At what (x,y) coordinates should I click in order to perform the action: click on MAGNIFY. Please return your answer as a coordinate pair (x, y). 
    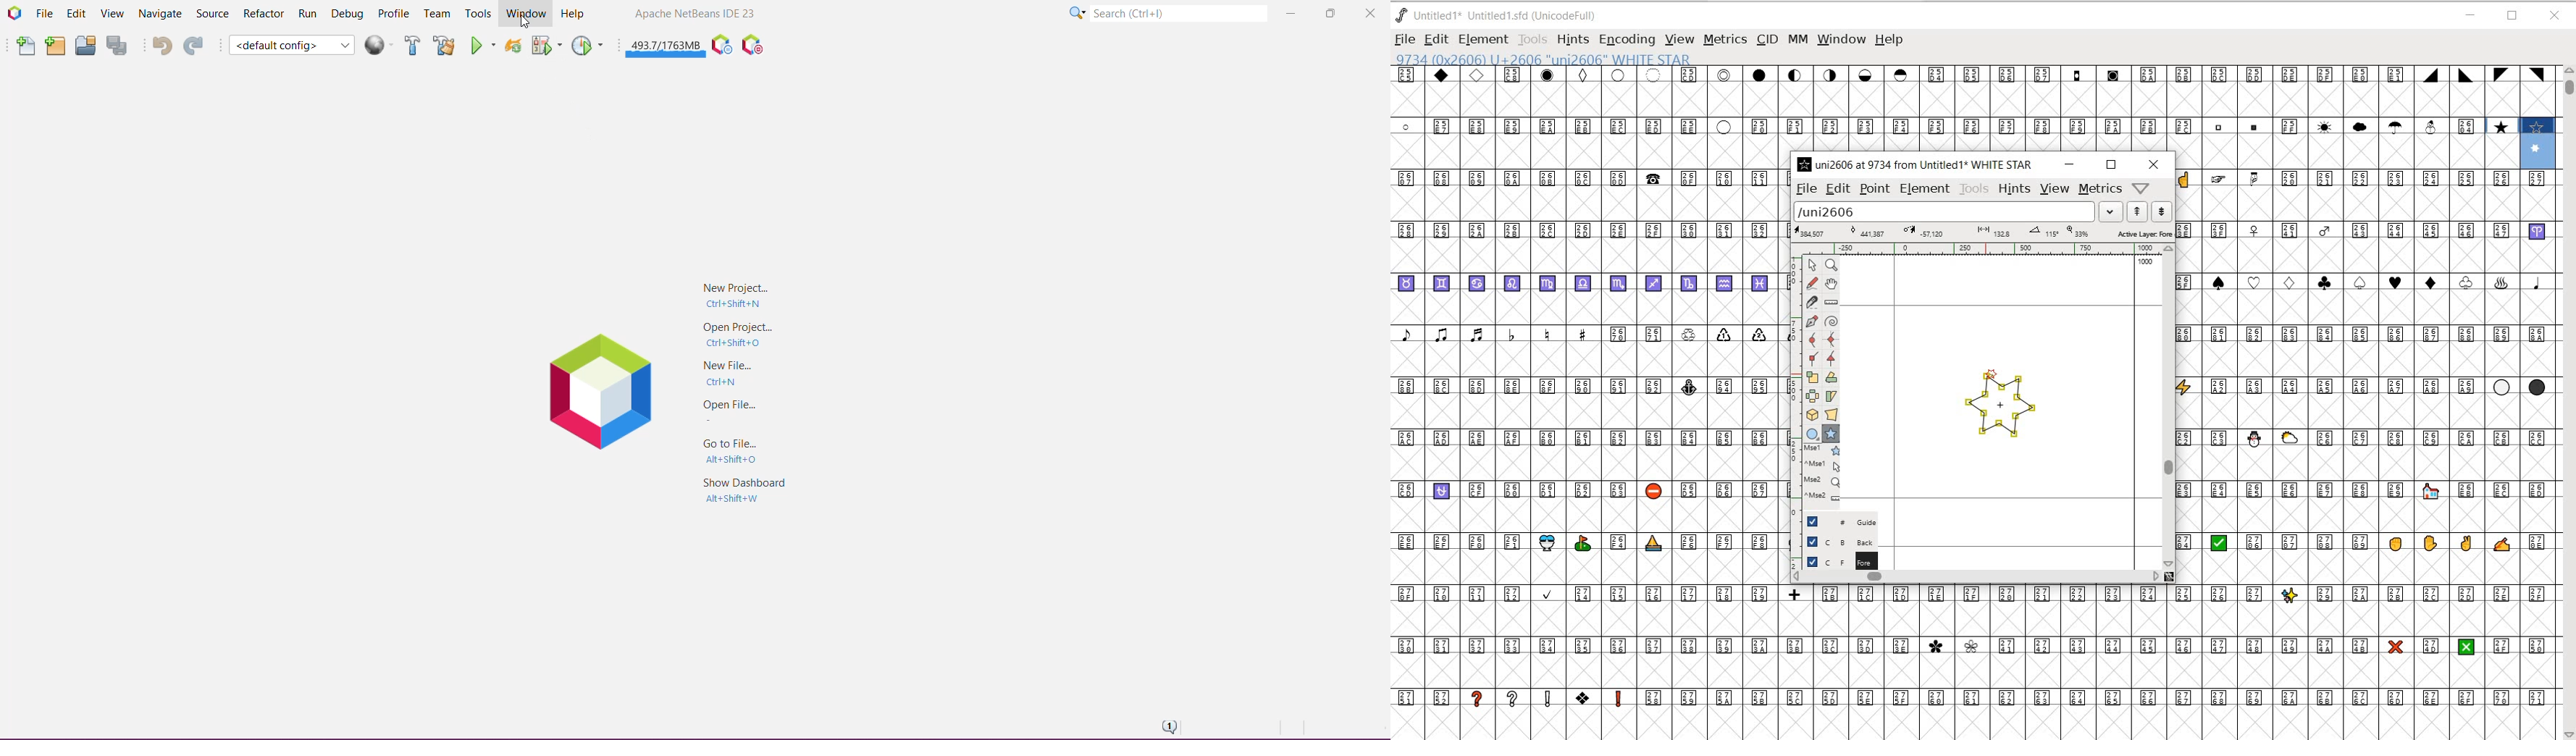
    Looking at the image, I should click on (1831, 266).